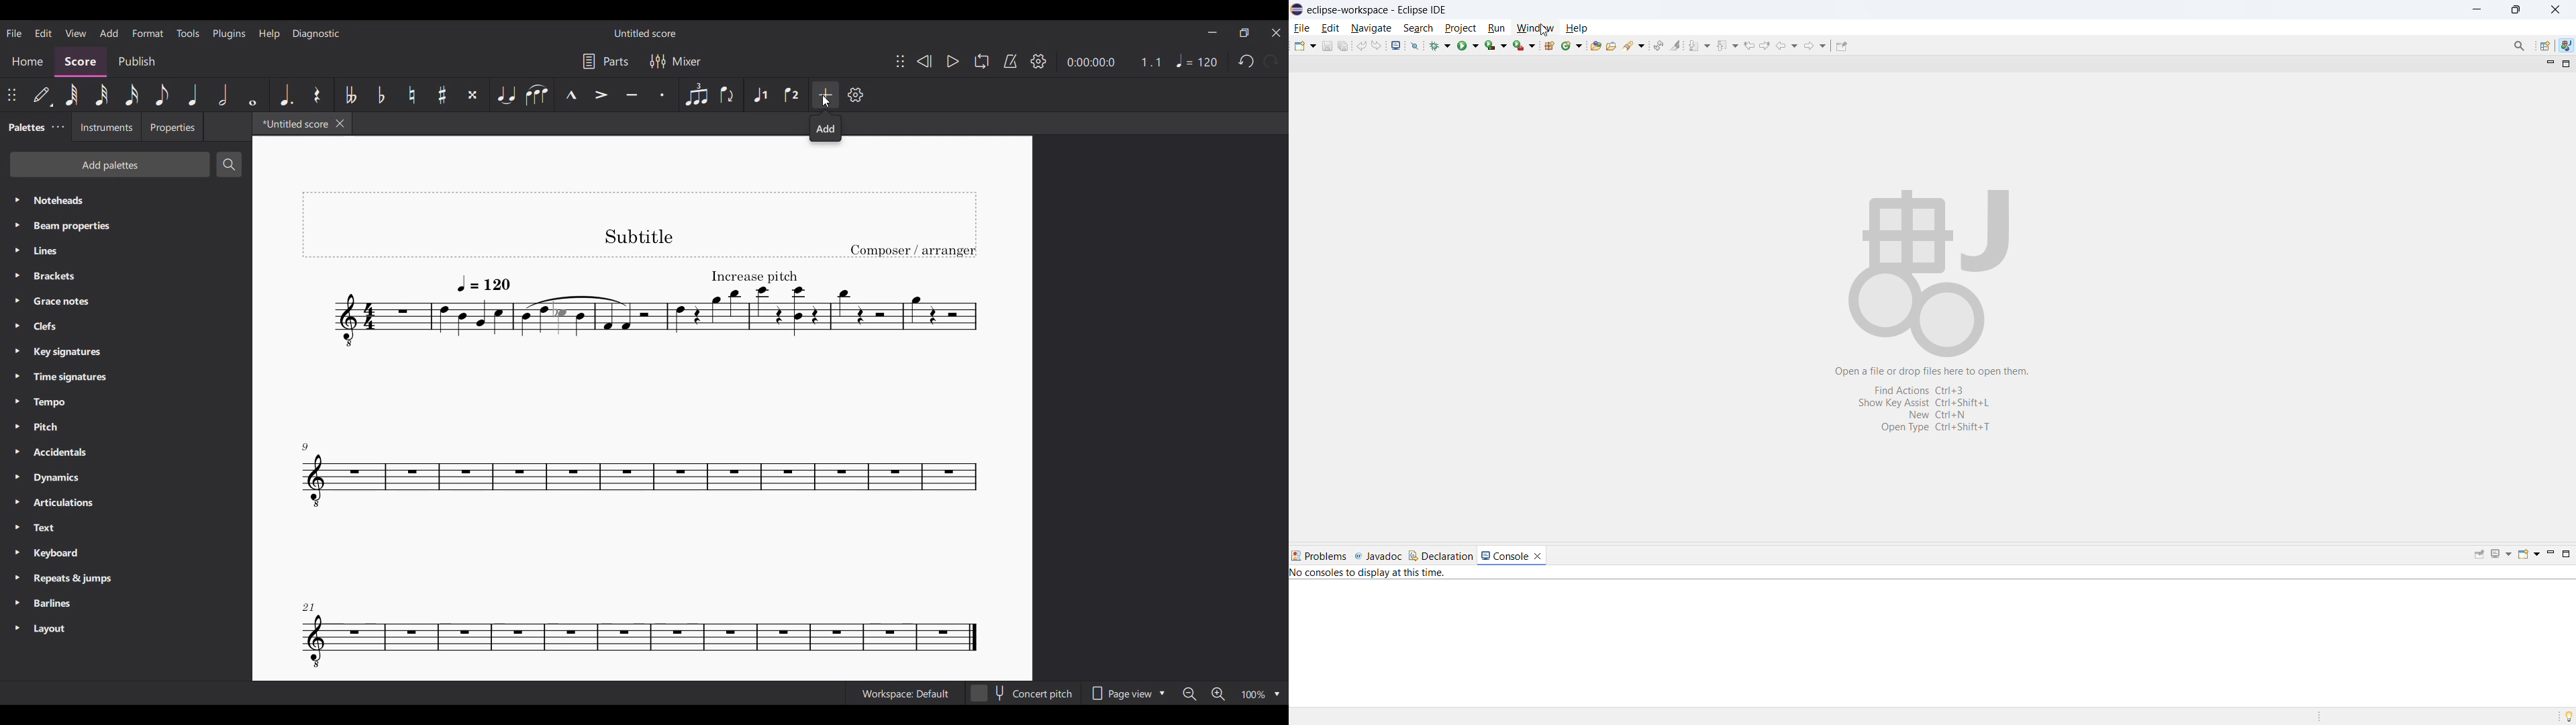 The width and height of the screenshot is (2576, 728). I want to click on Close interface, so click(1277, 33).